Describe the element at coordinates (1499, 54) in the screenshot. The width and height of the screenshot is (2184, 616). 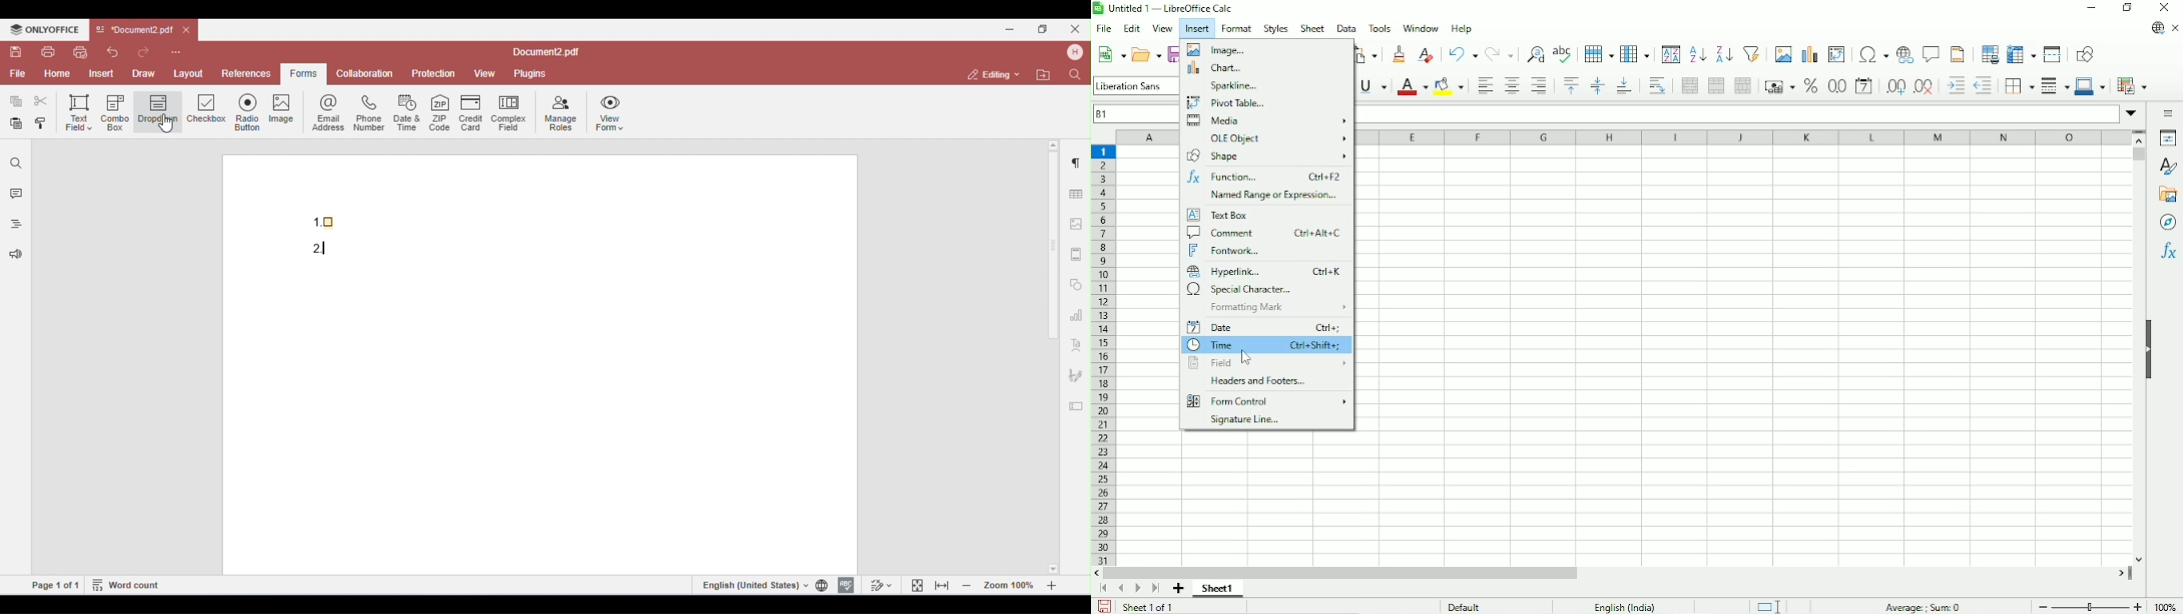
I see `Redo` at that location.